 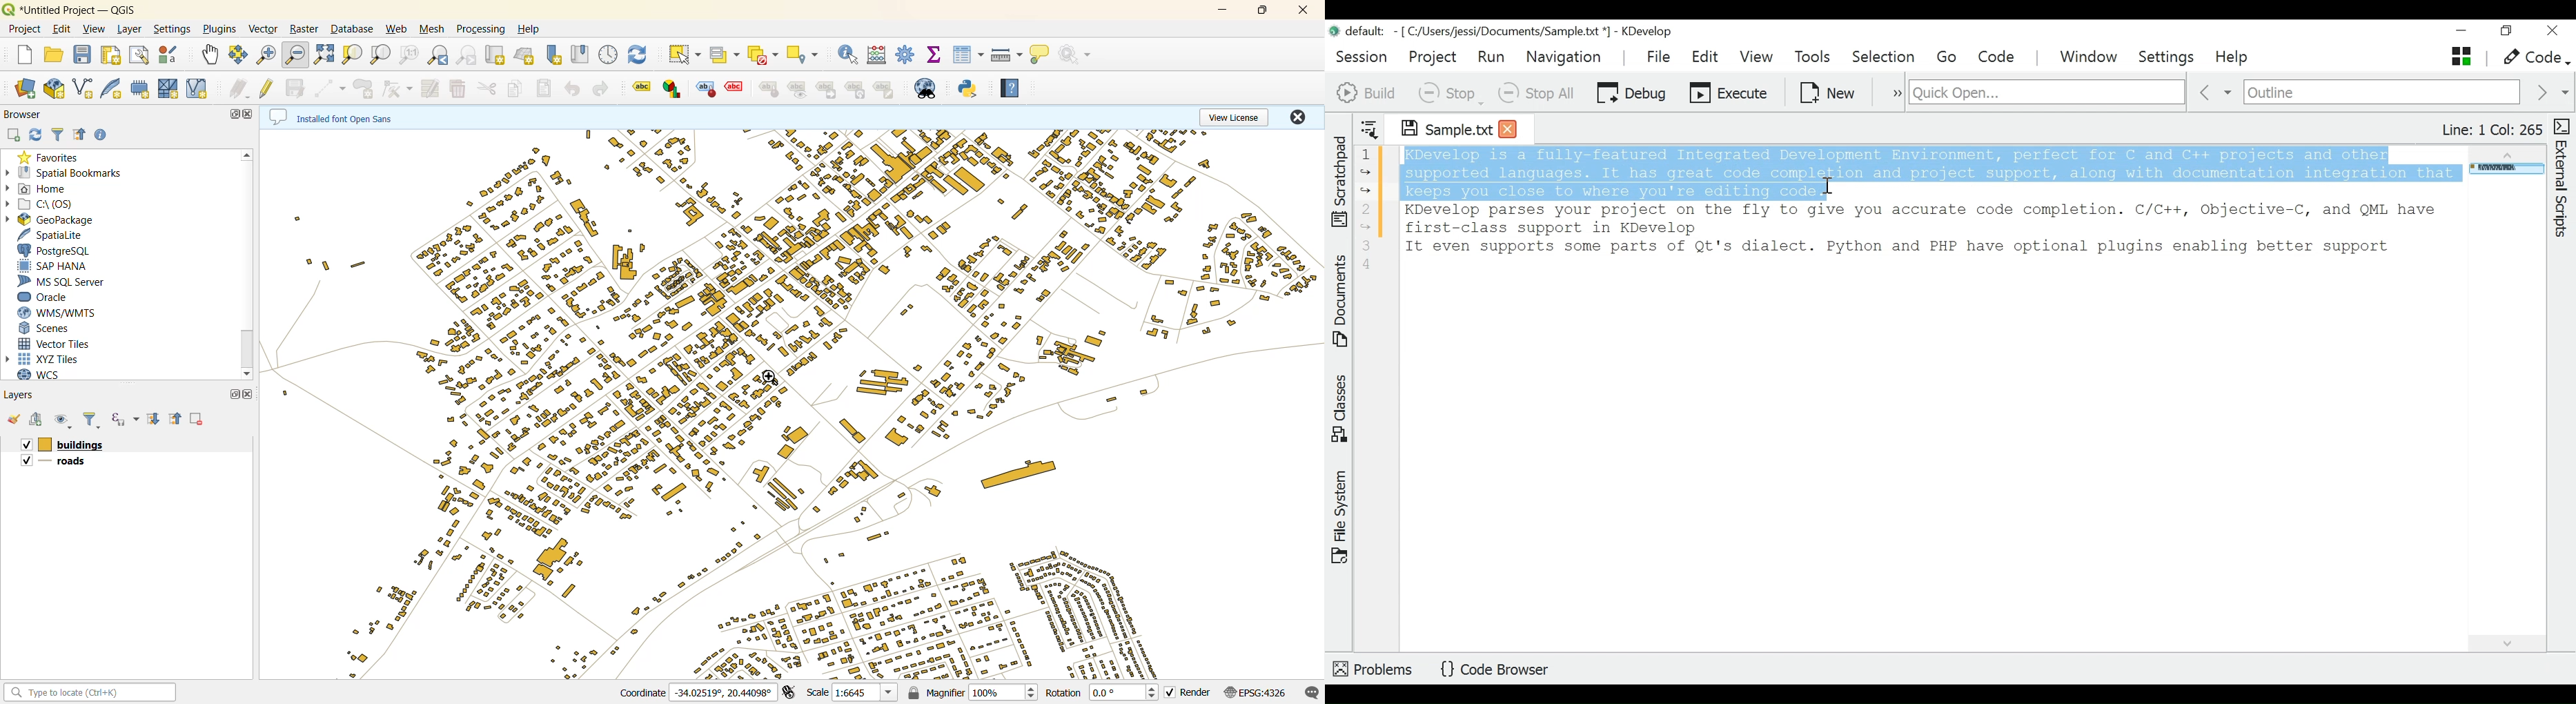 What do you see at coordinates (223, 31) in the screenshot?
I see `plugins` at bounding box center [223, 31].